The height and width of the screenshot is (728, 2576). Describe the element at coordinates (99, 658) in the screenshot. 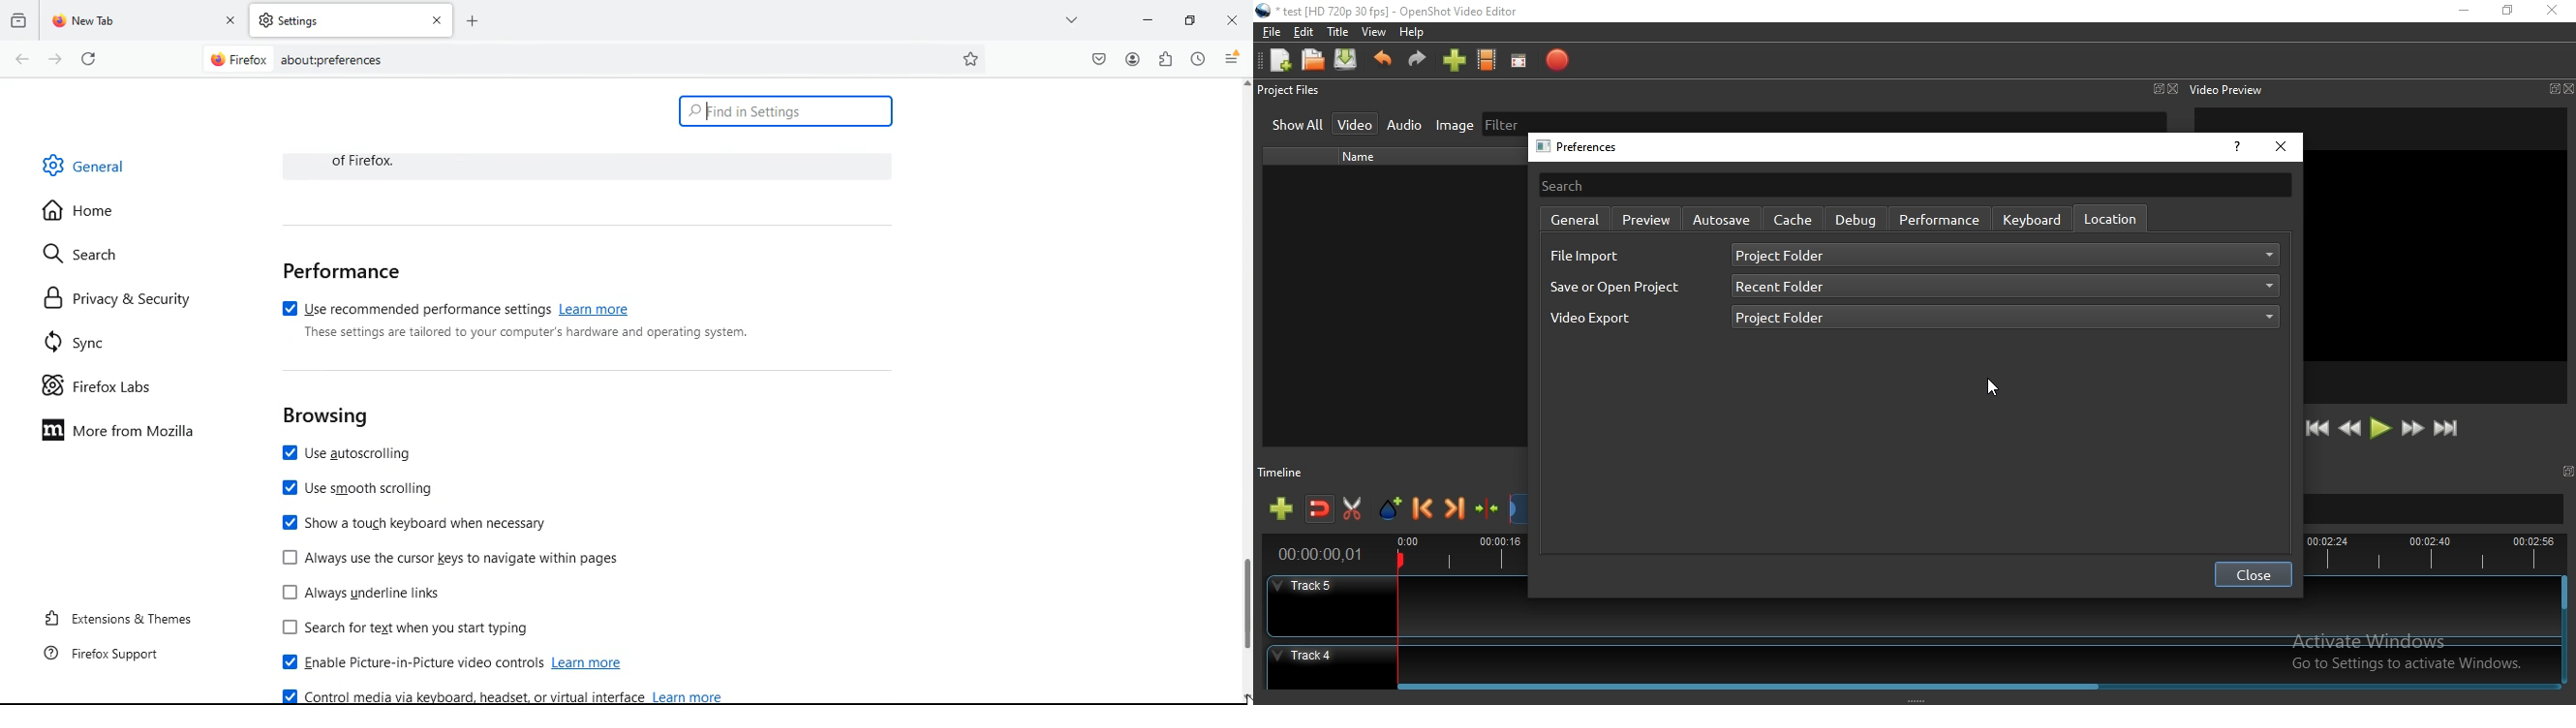

I see `firefox support` at that location.